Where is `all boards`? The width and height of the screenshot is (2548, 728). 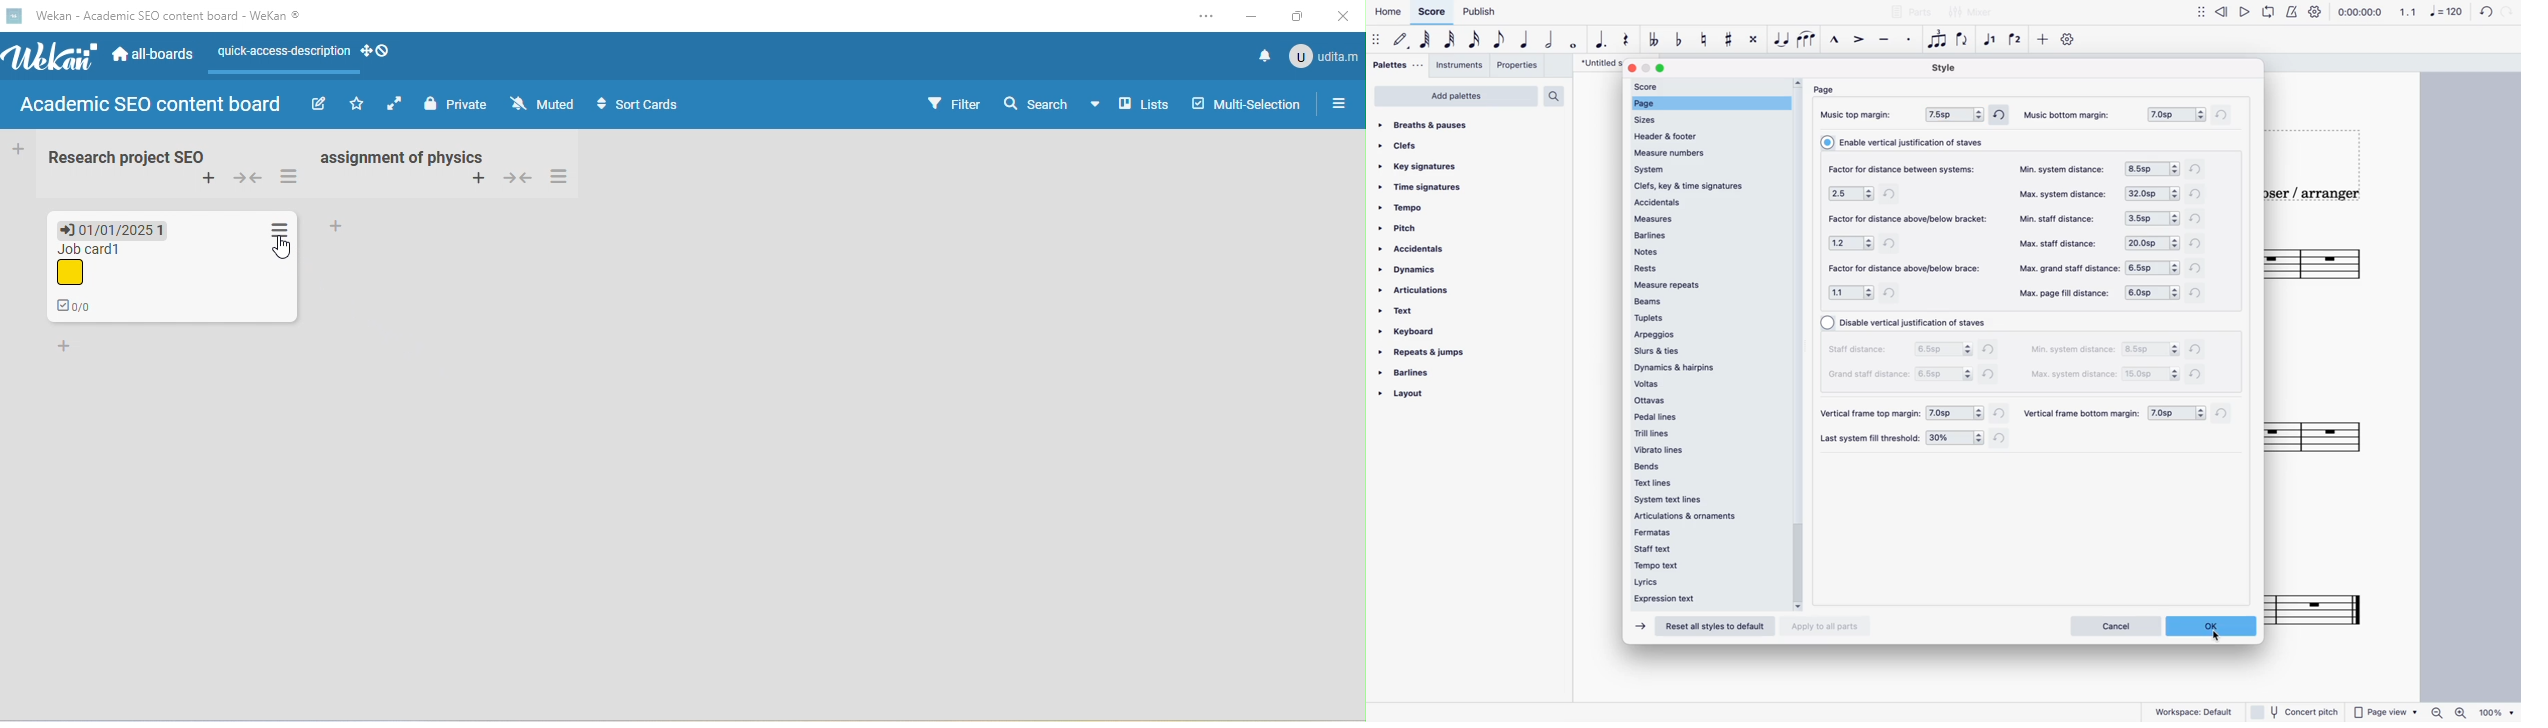
all boards is located at coordinates (155, 57).